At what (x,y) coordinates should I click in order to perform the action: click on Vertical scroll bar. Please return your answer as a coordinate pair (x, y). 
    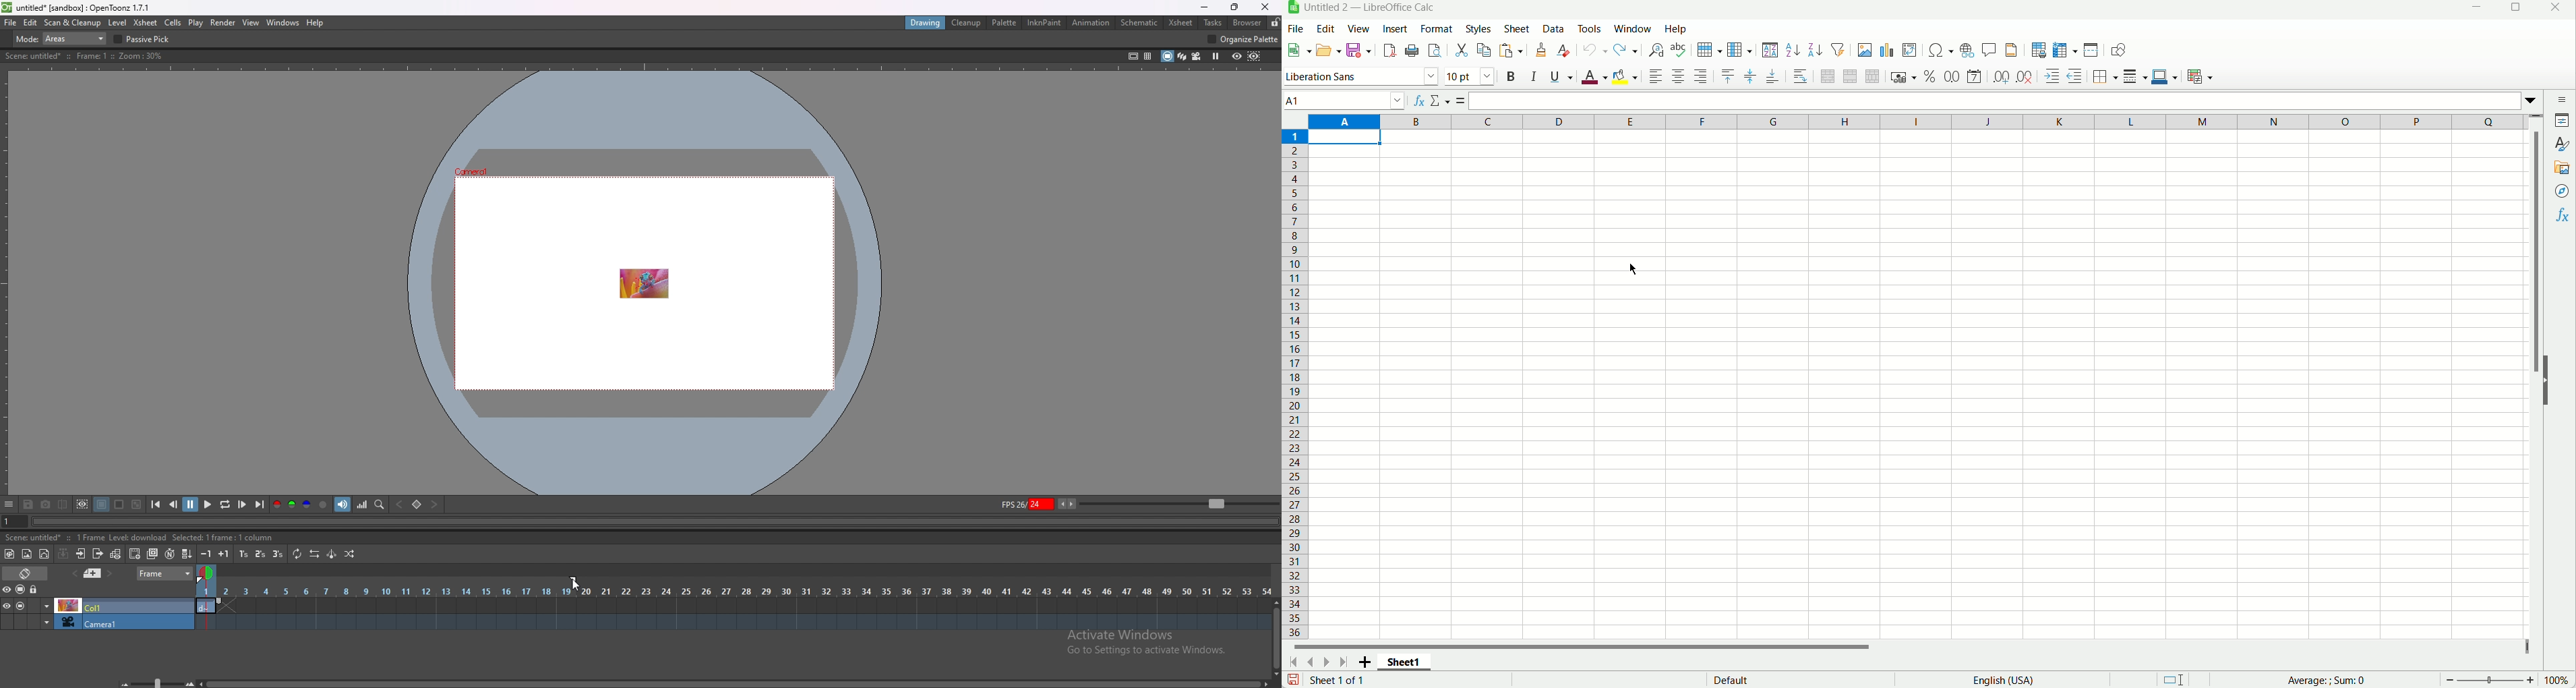
    Looking at the image, I should click on (2534, 377).